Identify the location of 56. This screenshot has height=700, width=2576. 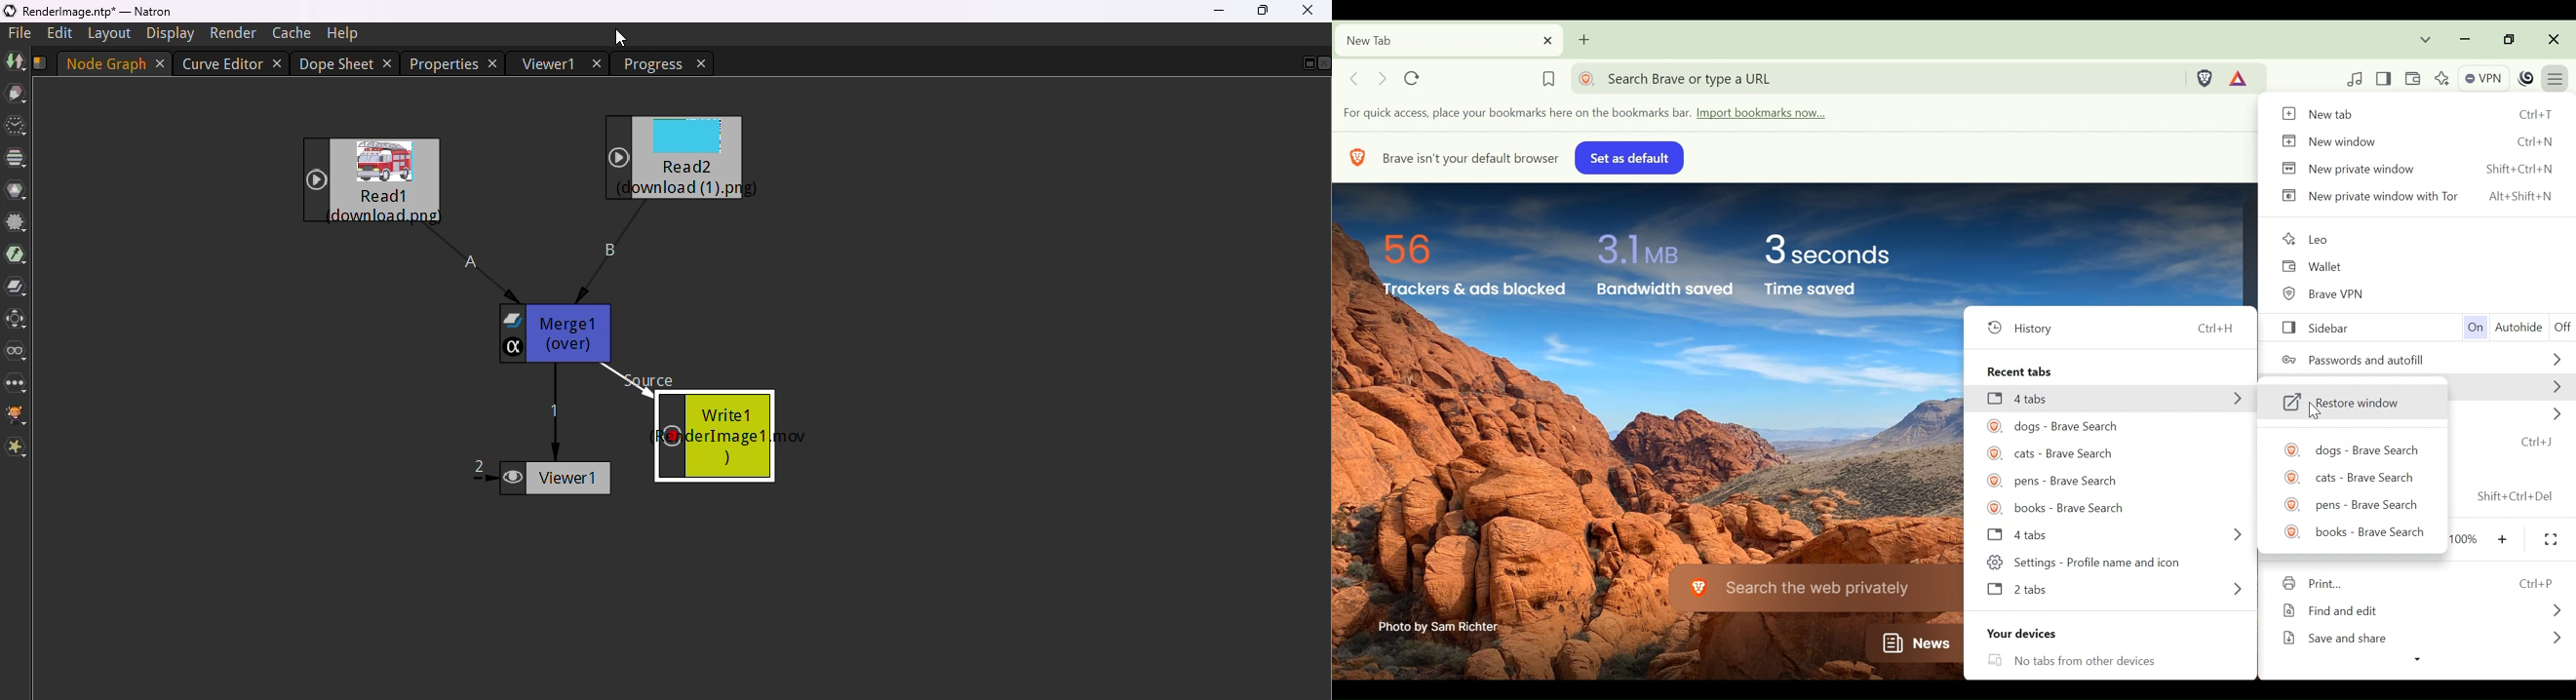
(1414, 246).